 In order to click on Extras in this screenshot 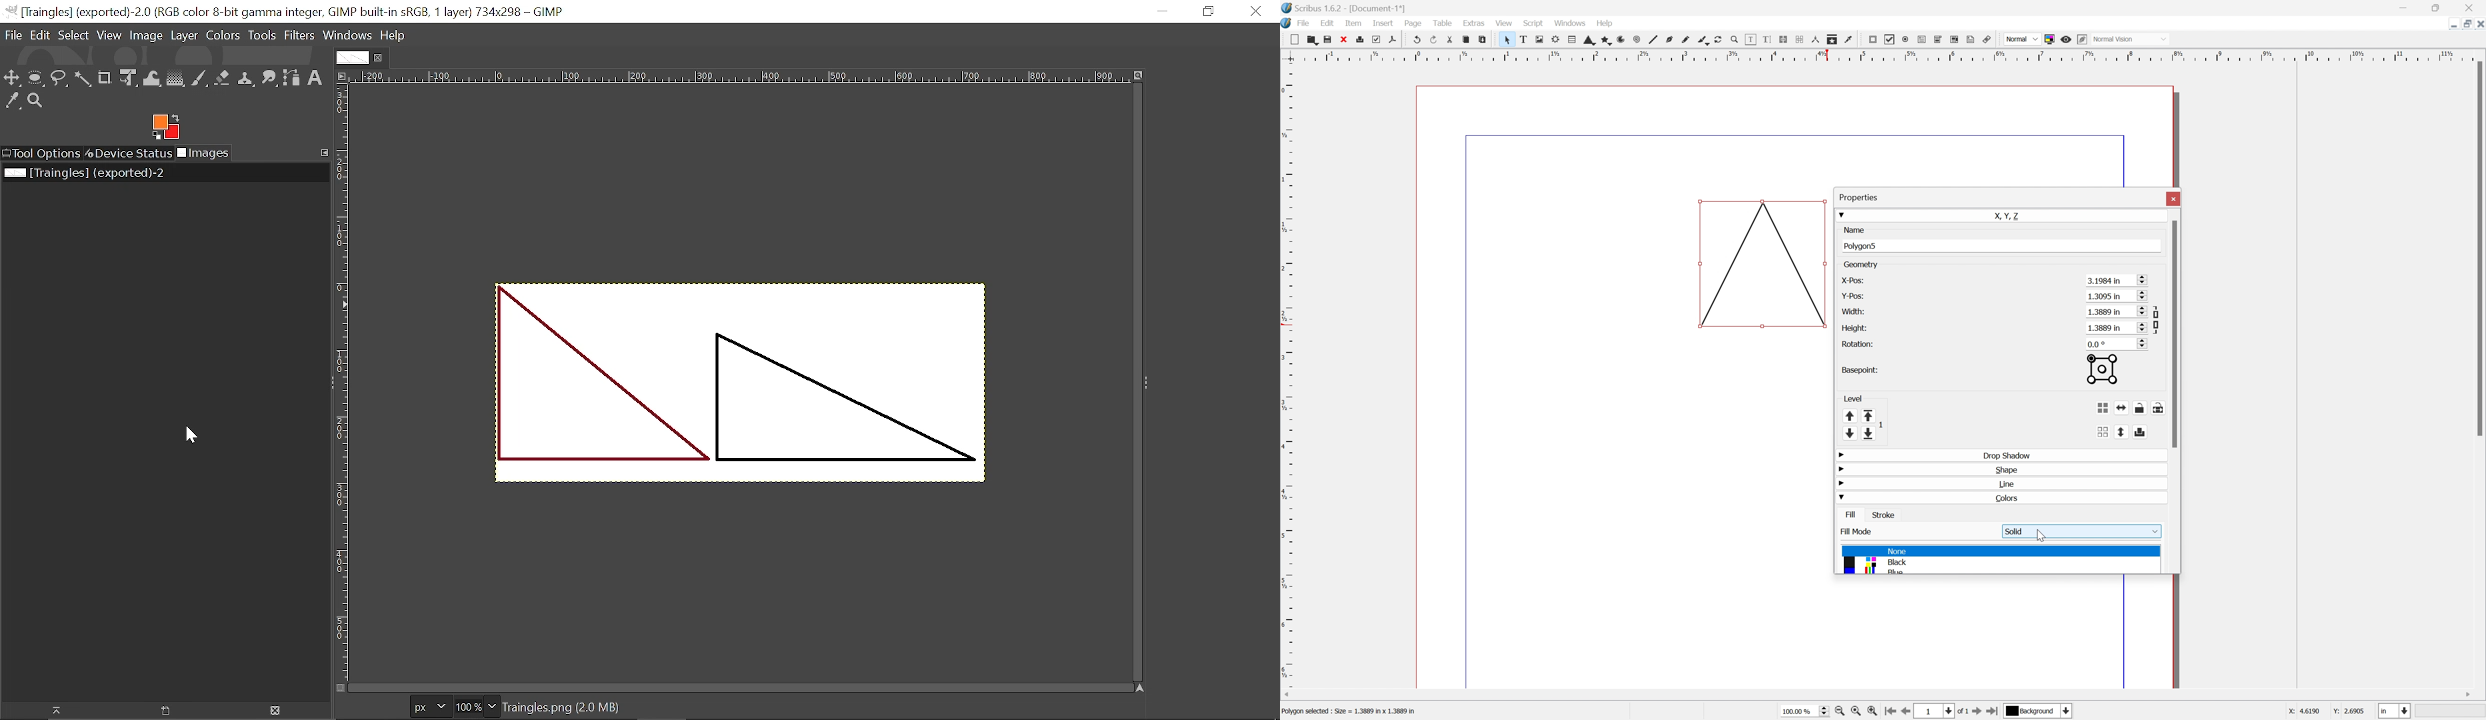, I will do `click(1474, 22)`.